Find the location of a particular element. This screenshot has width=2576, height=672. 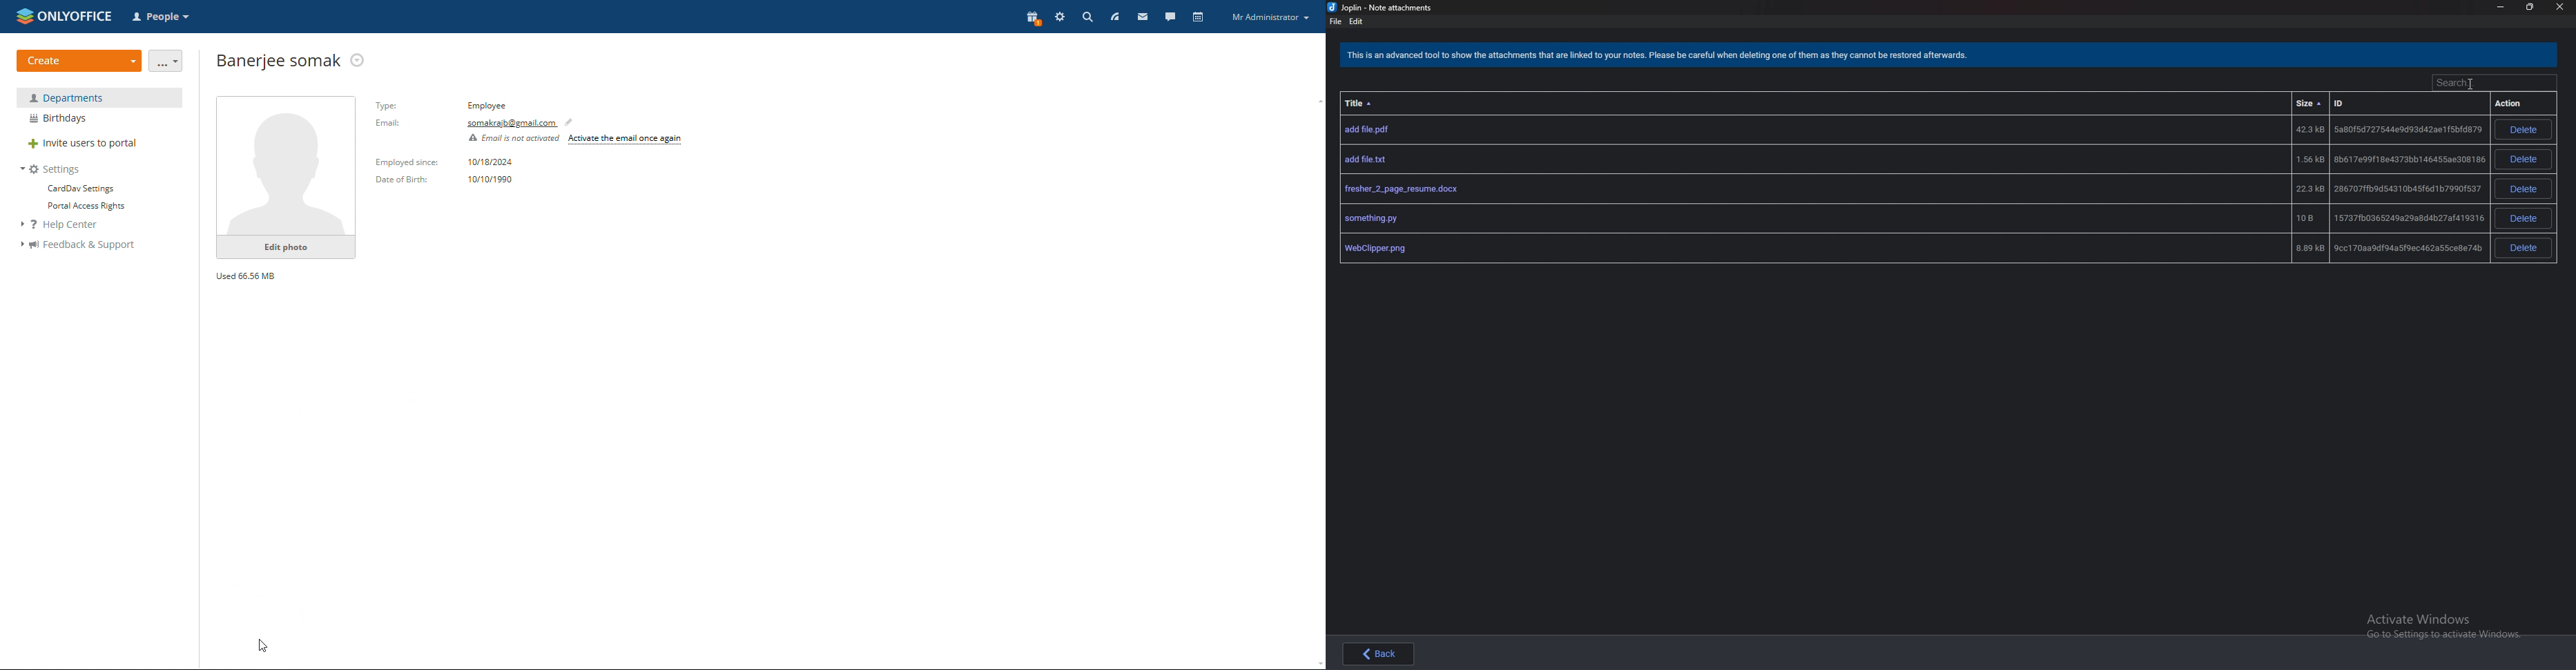

delete is located at coordinates (2522, 188).